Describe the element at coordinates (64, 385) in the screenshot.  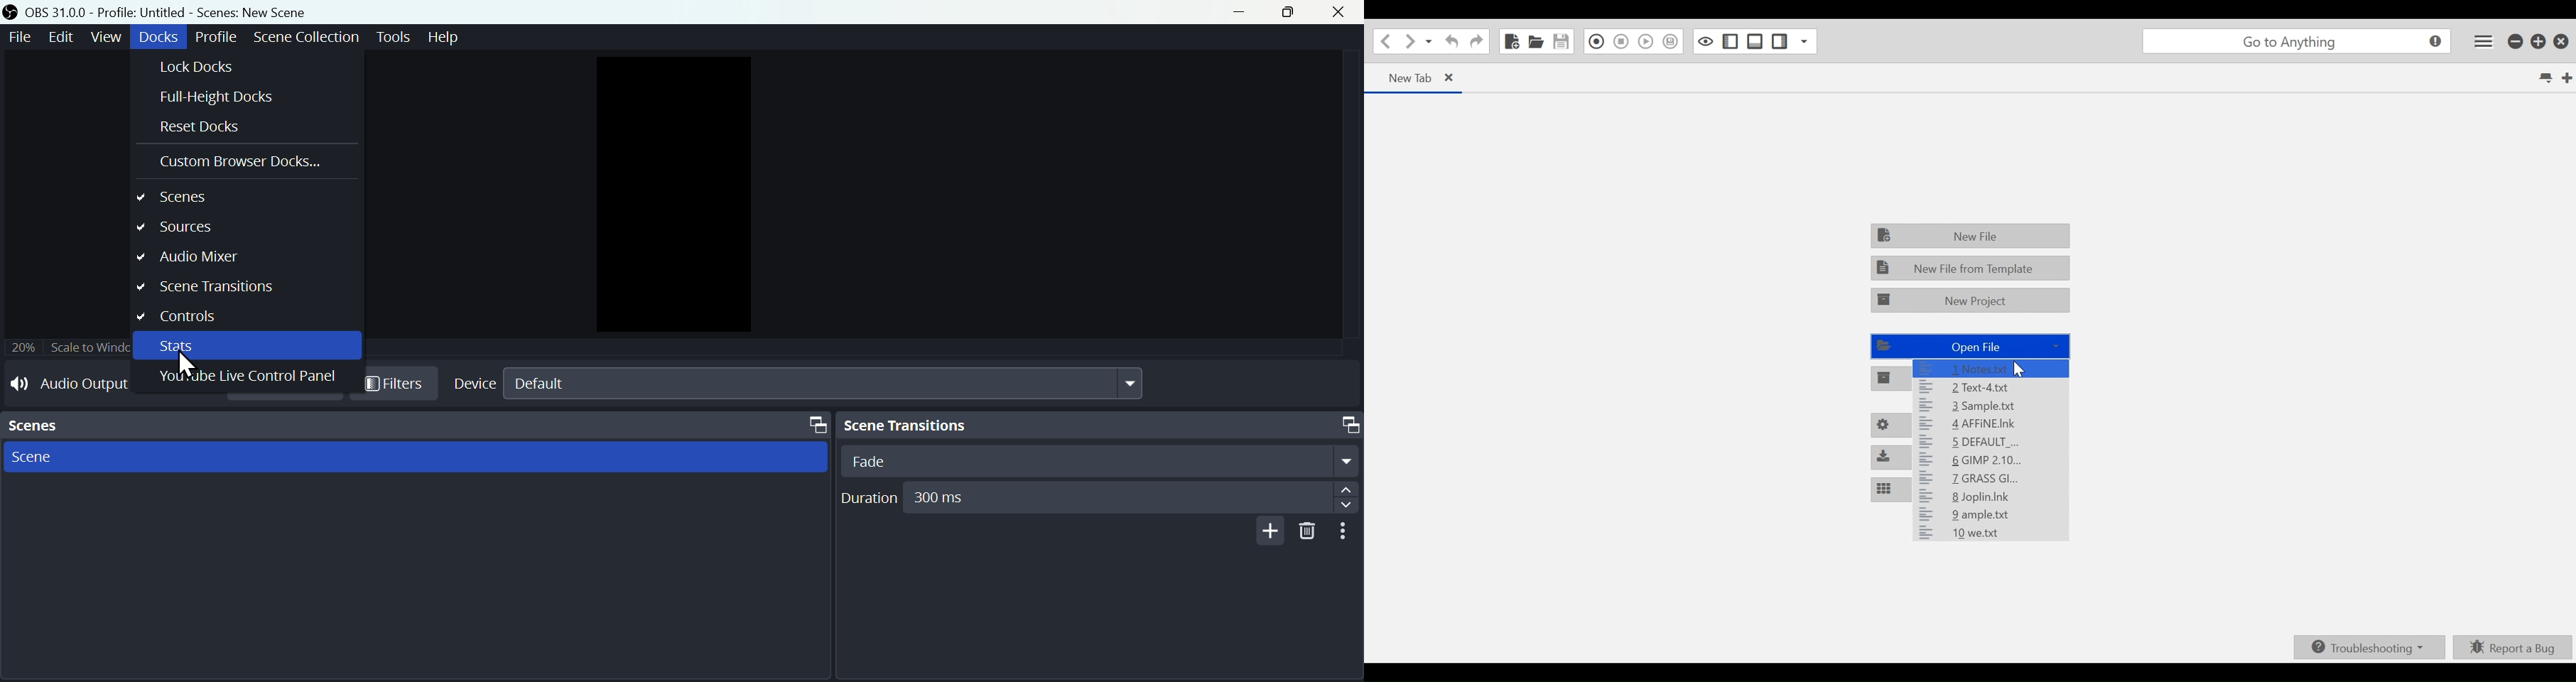
I see `Audio Output Capture` at that location.